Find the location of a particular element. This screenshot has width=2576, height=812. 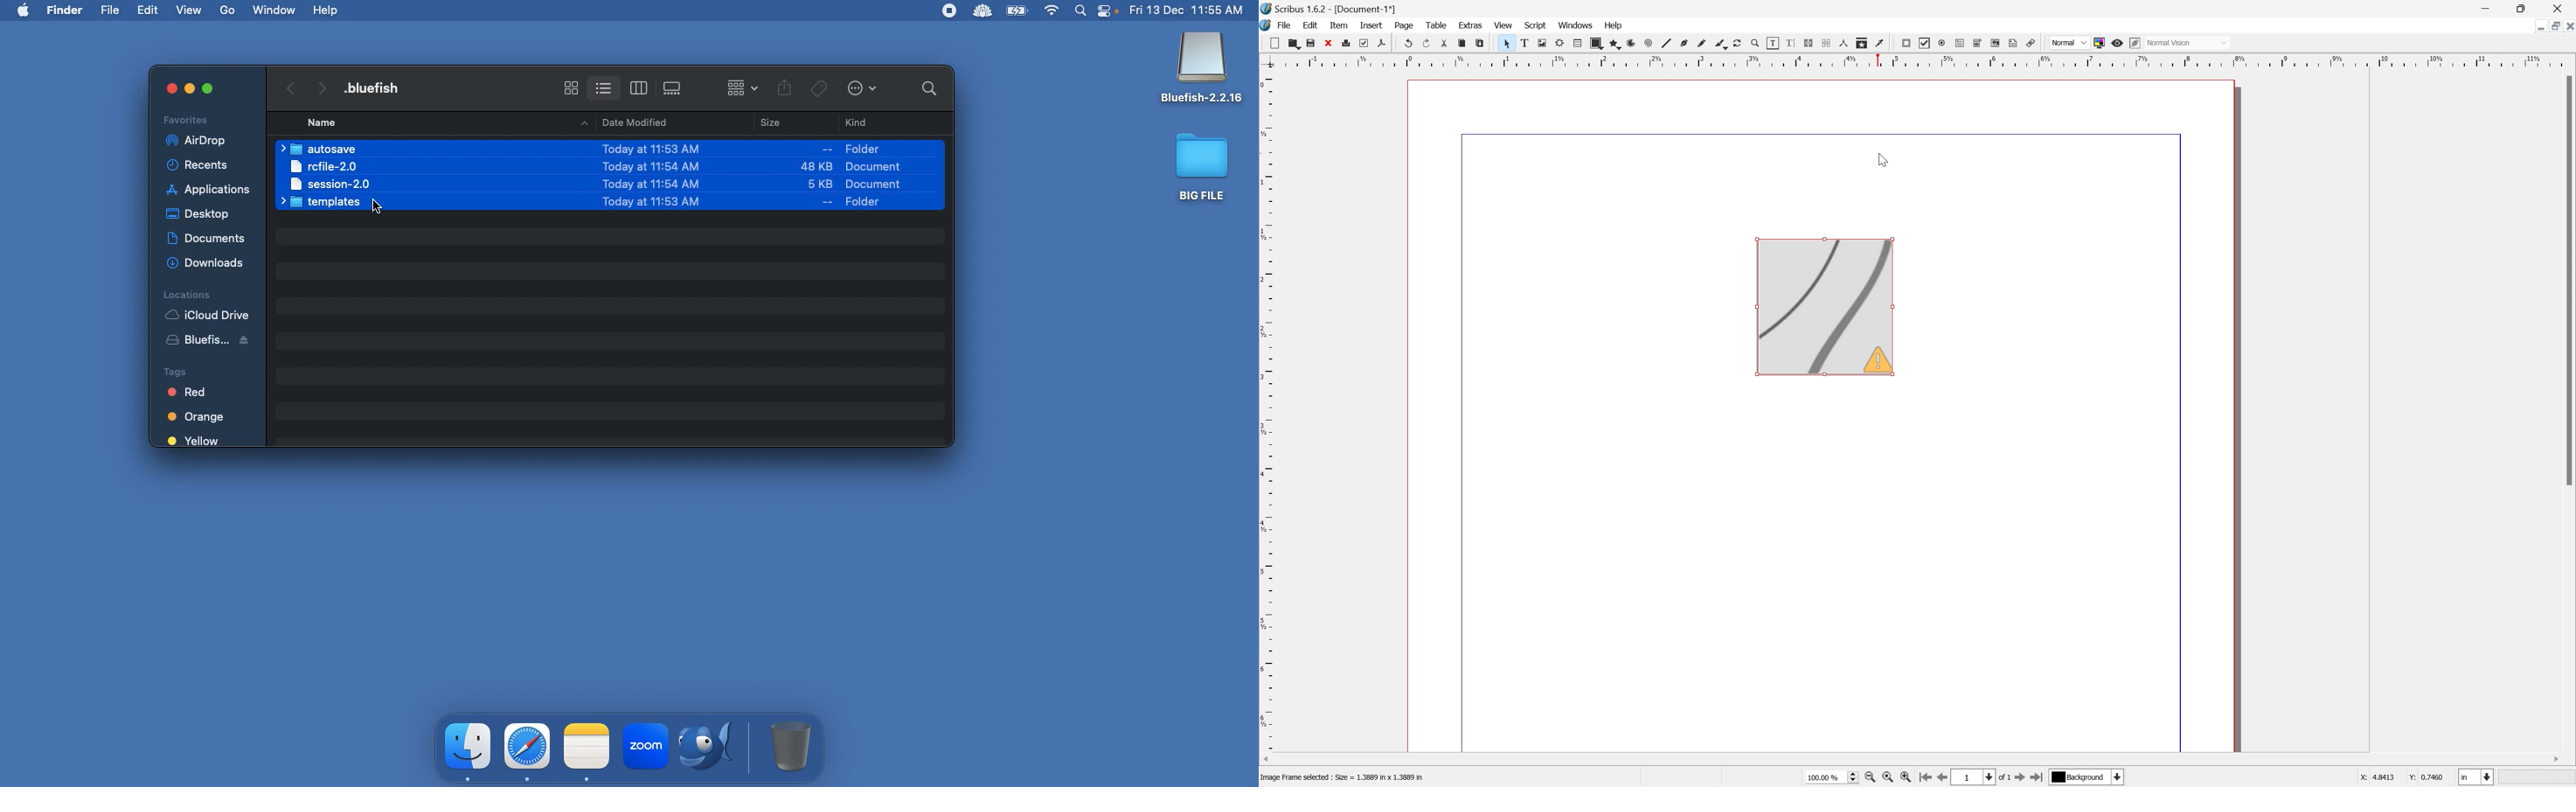

Downloads is located at coordinates (208, 262).